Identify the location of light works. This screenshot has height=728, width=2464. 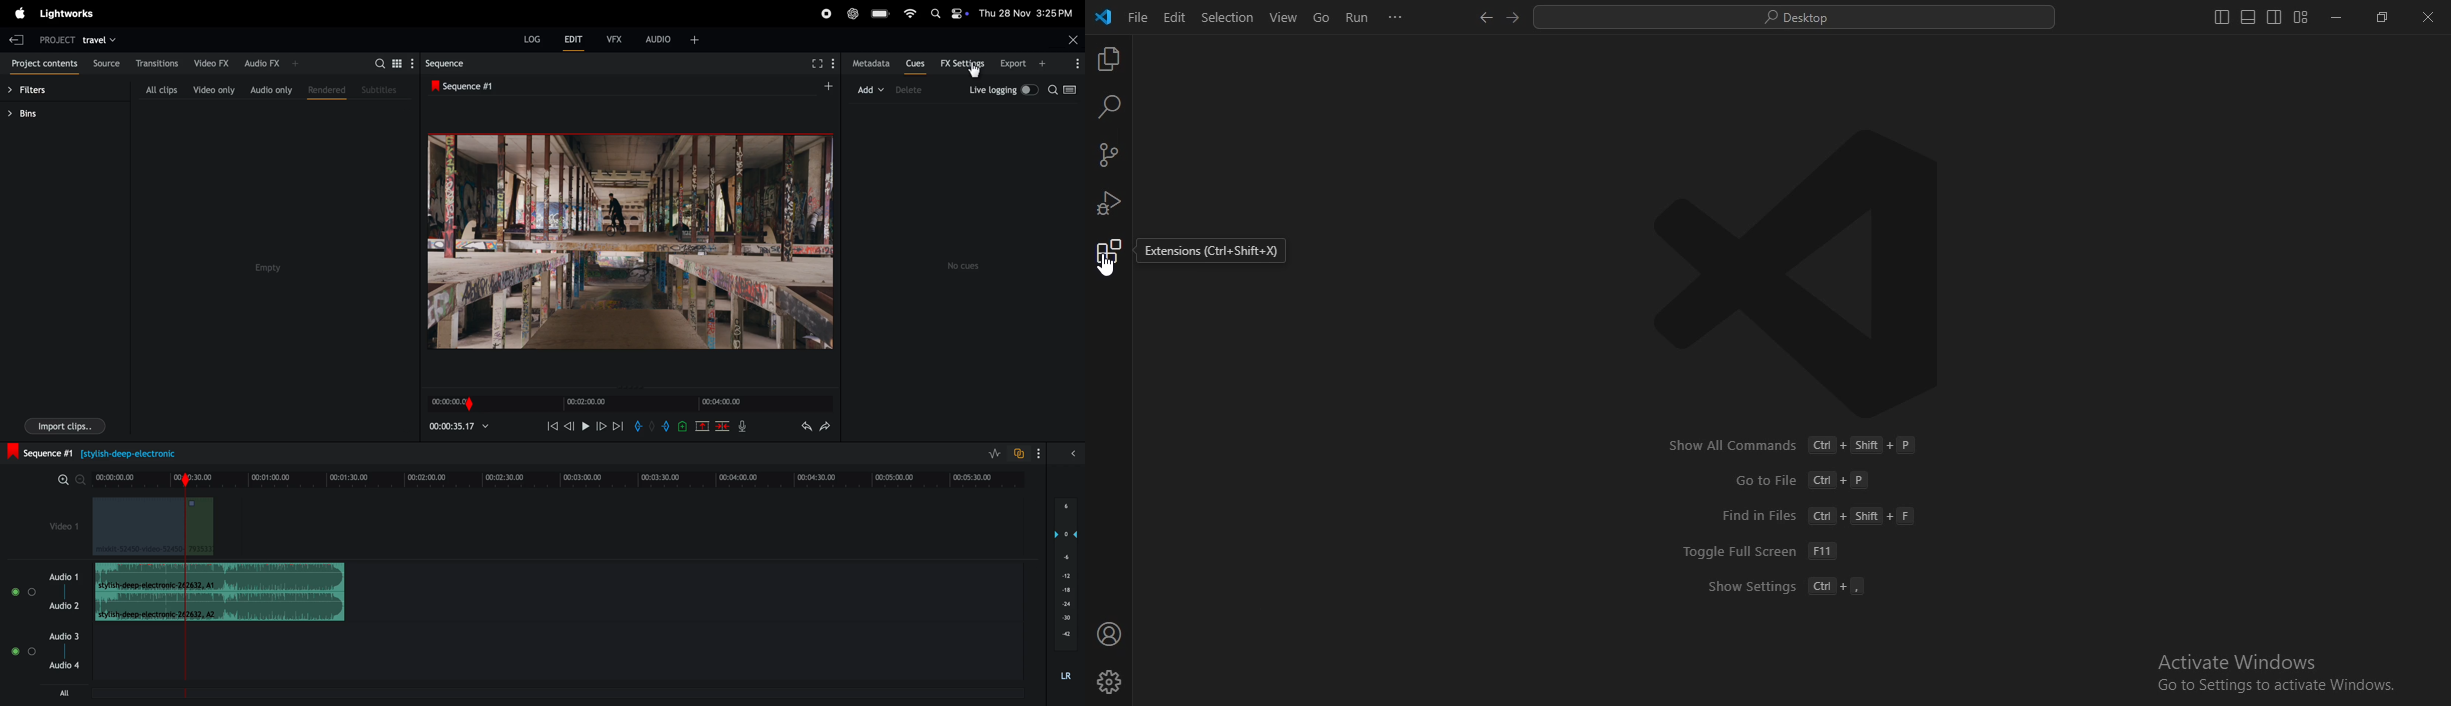
(20, 12).